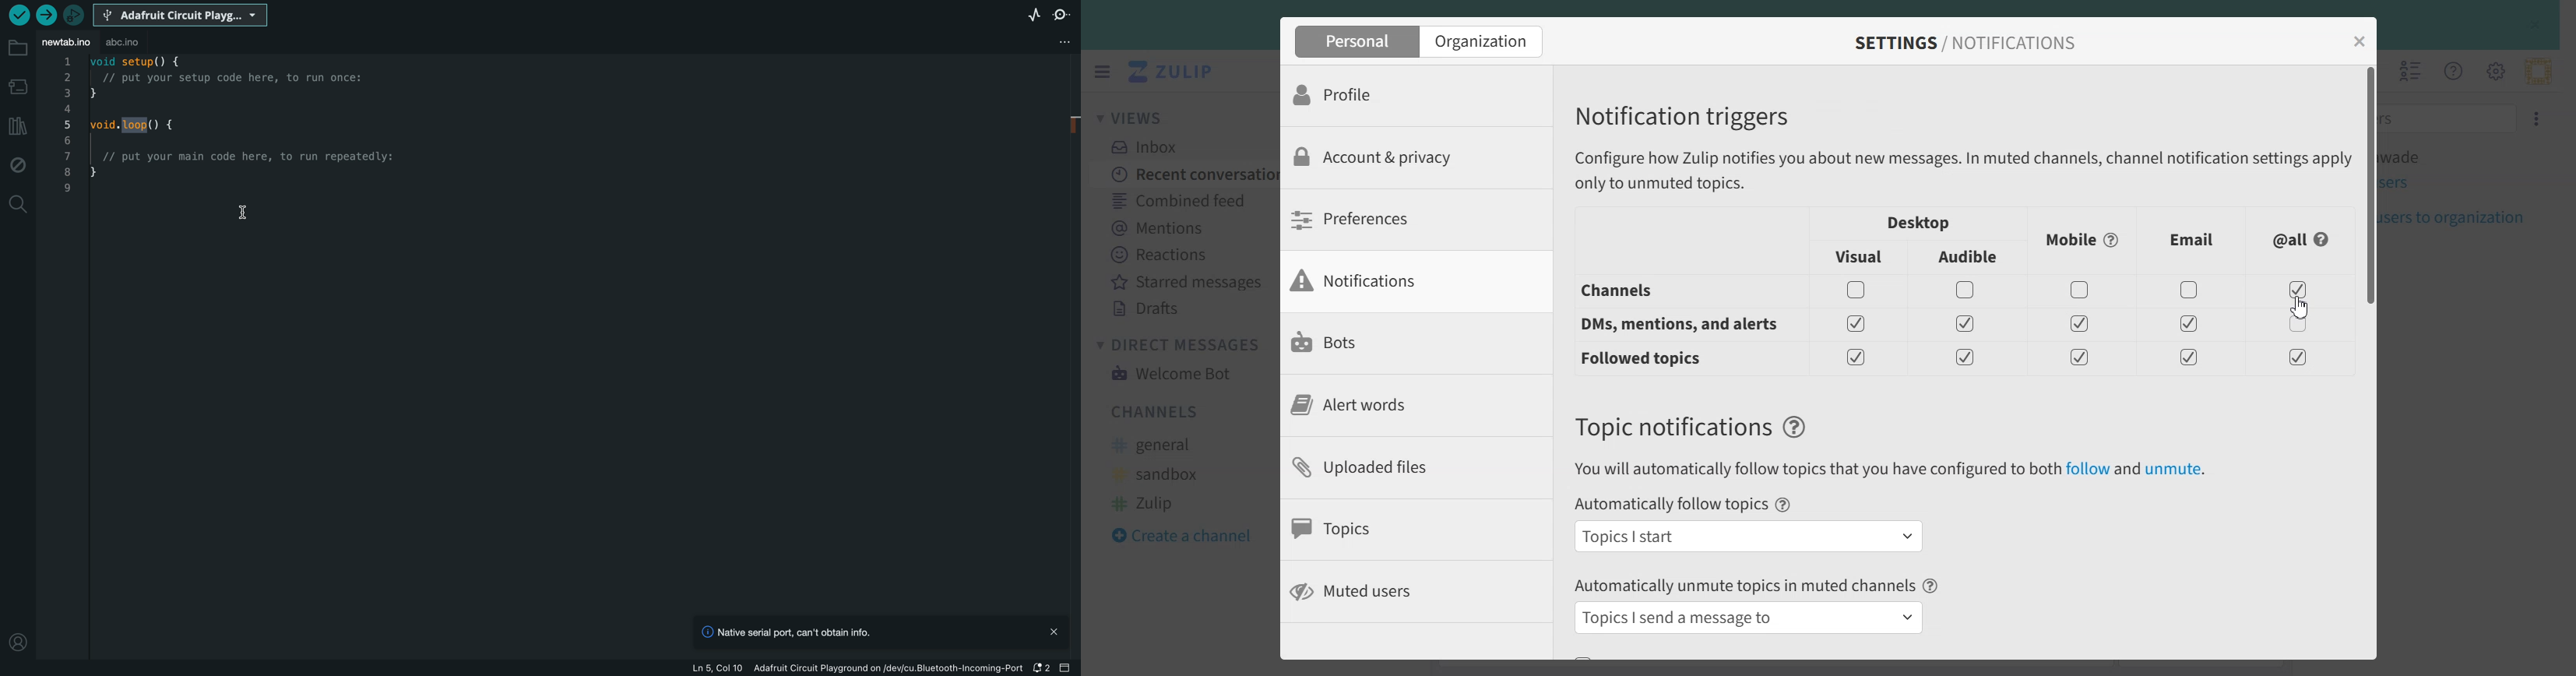  What do you see at coordinates (1398, 96) in the screenshot?
I see `Profile` at bounding box center [1398, 96].